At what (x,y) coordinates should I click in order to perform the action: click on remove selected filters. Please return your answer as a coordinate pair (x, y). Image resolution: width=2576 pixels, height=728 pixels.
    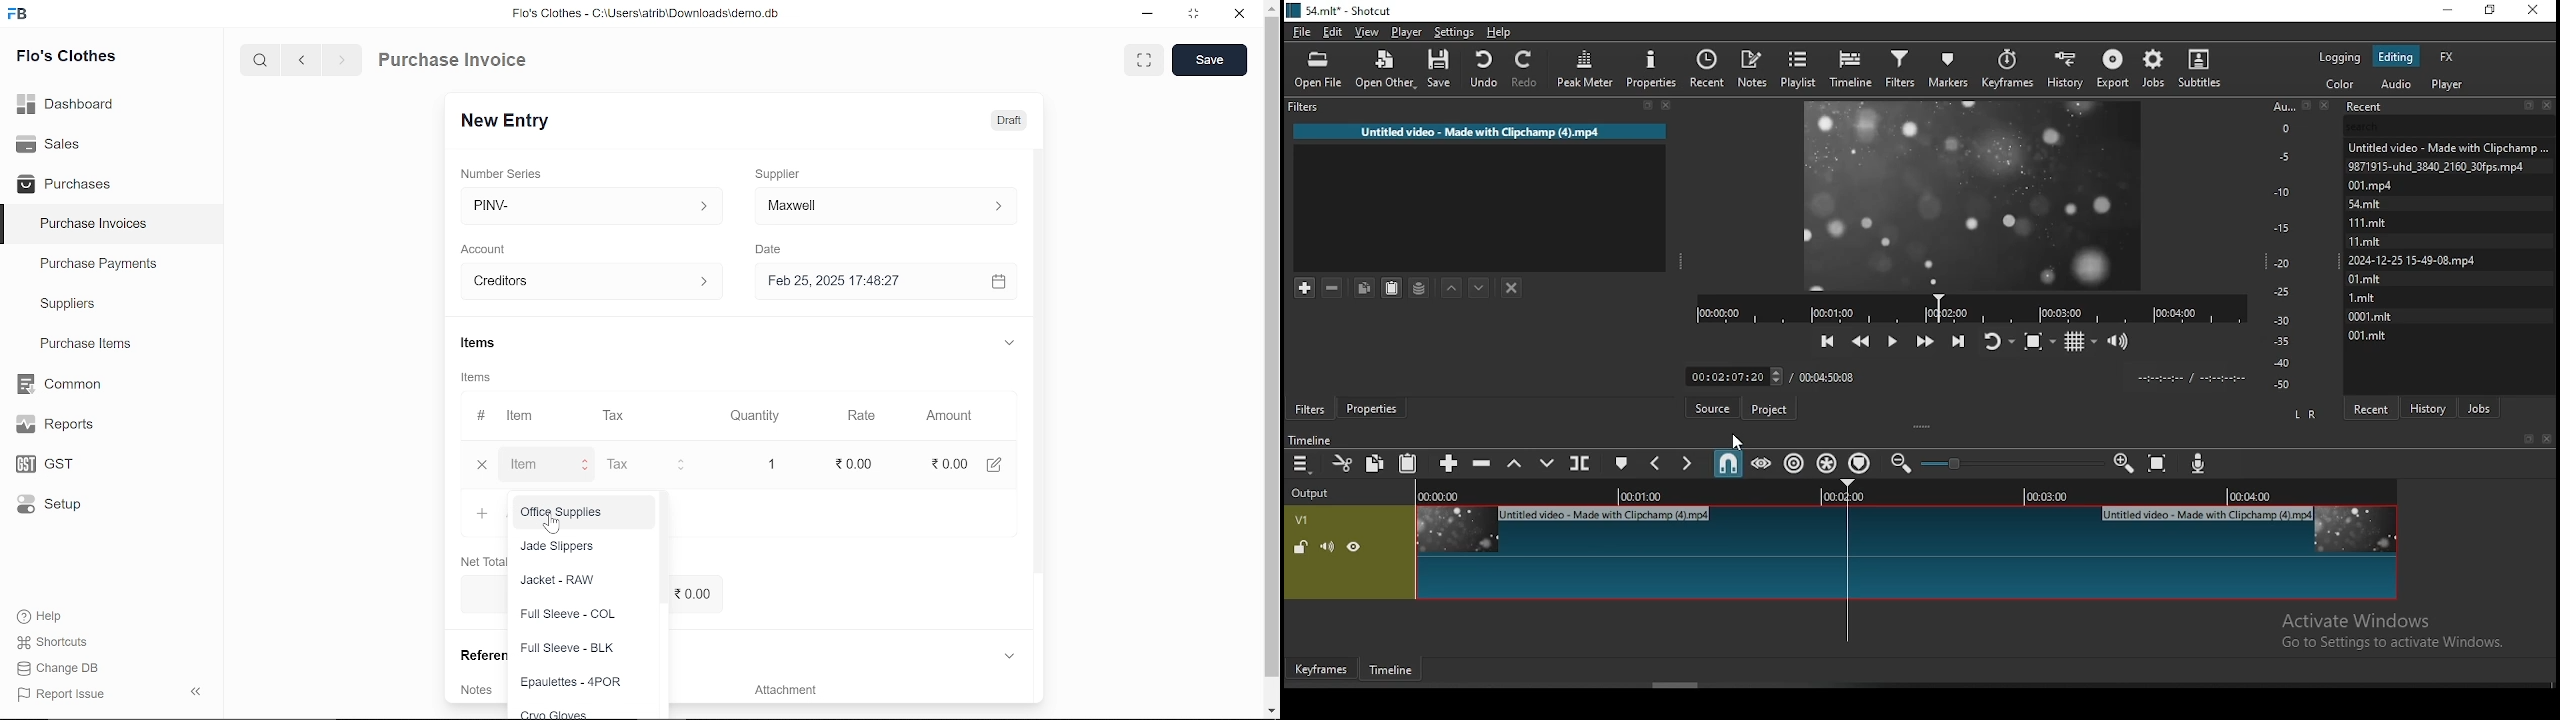
    Looking at the image, I should click on (1332, 284).